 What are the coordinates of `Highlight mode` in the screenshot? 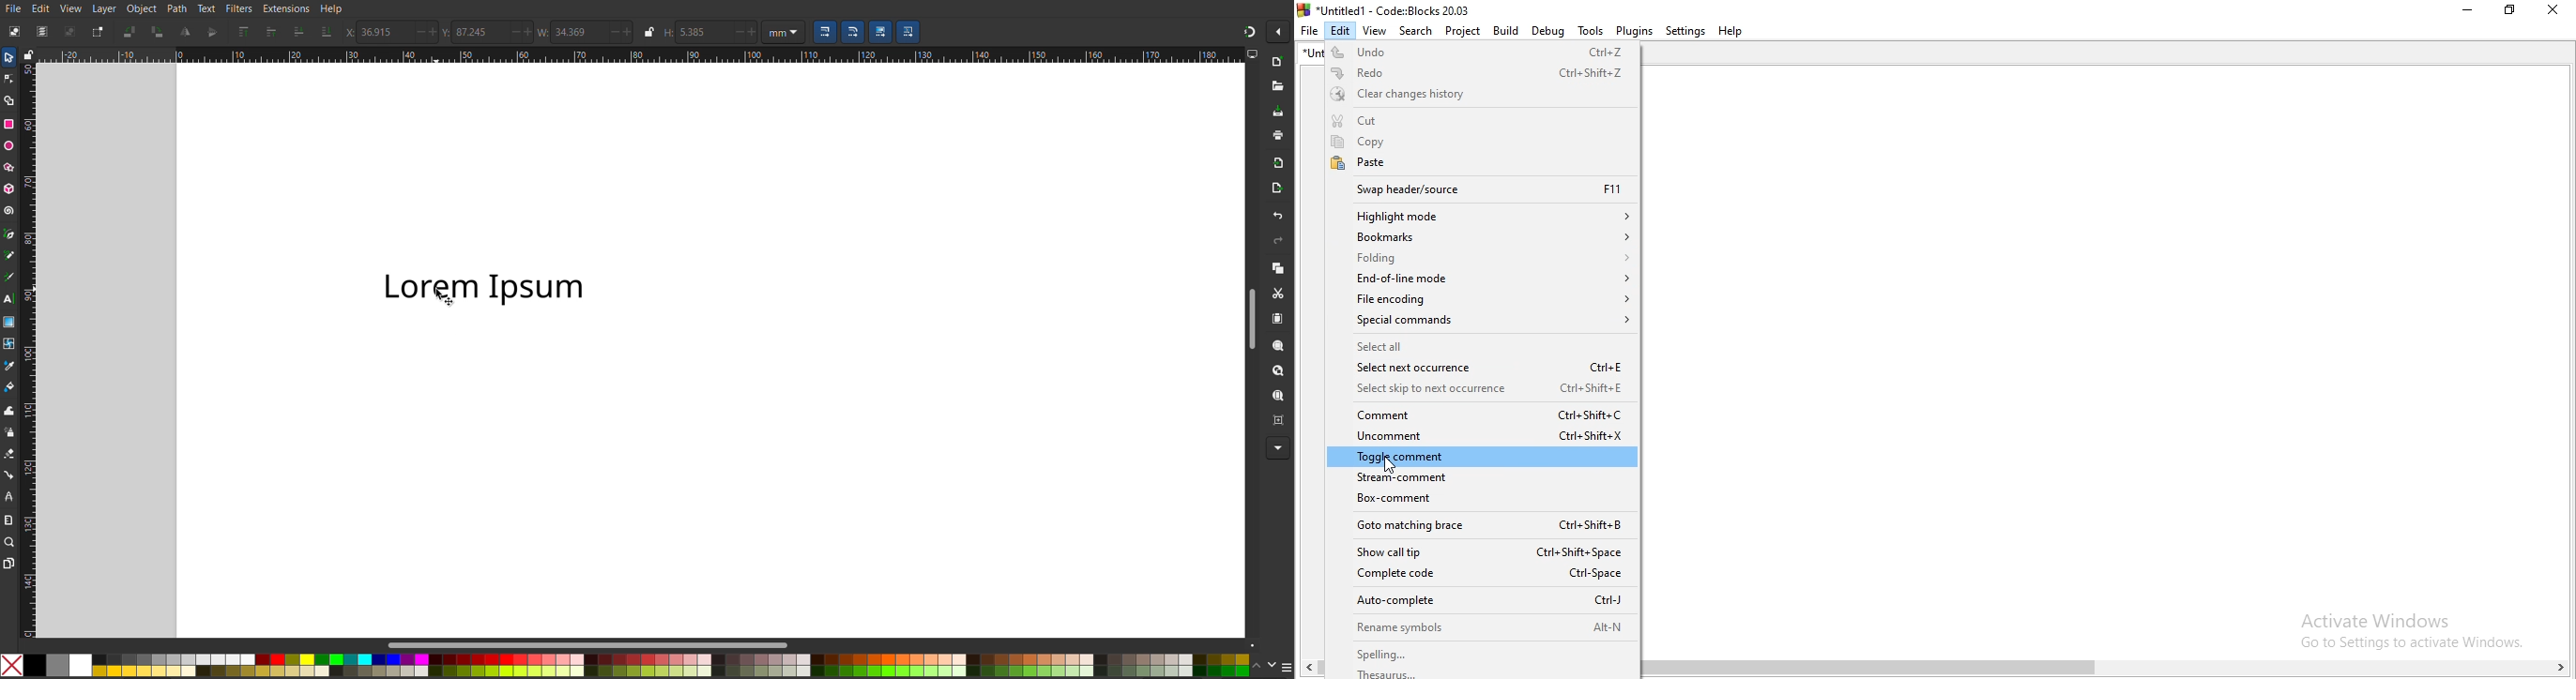 It's located at (1481, 216).